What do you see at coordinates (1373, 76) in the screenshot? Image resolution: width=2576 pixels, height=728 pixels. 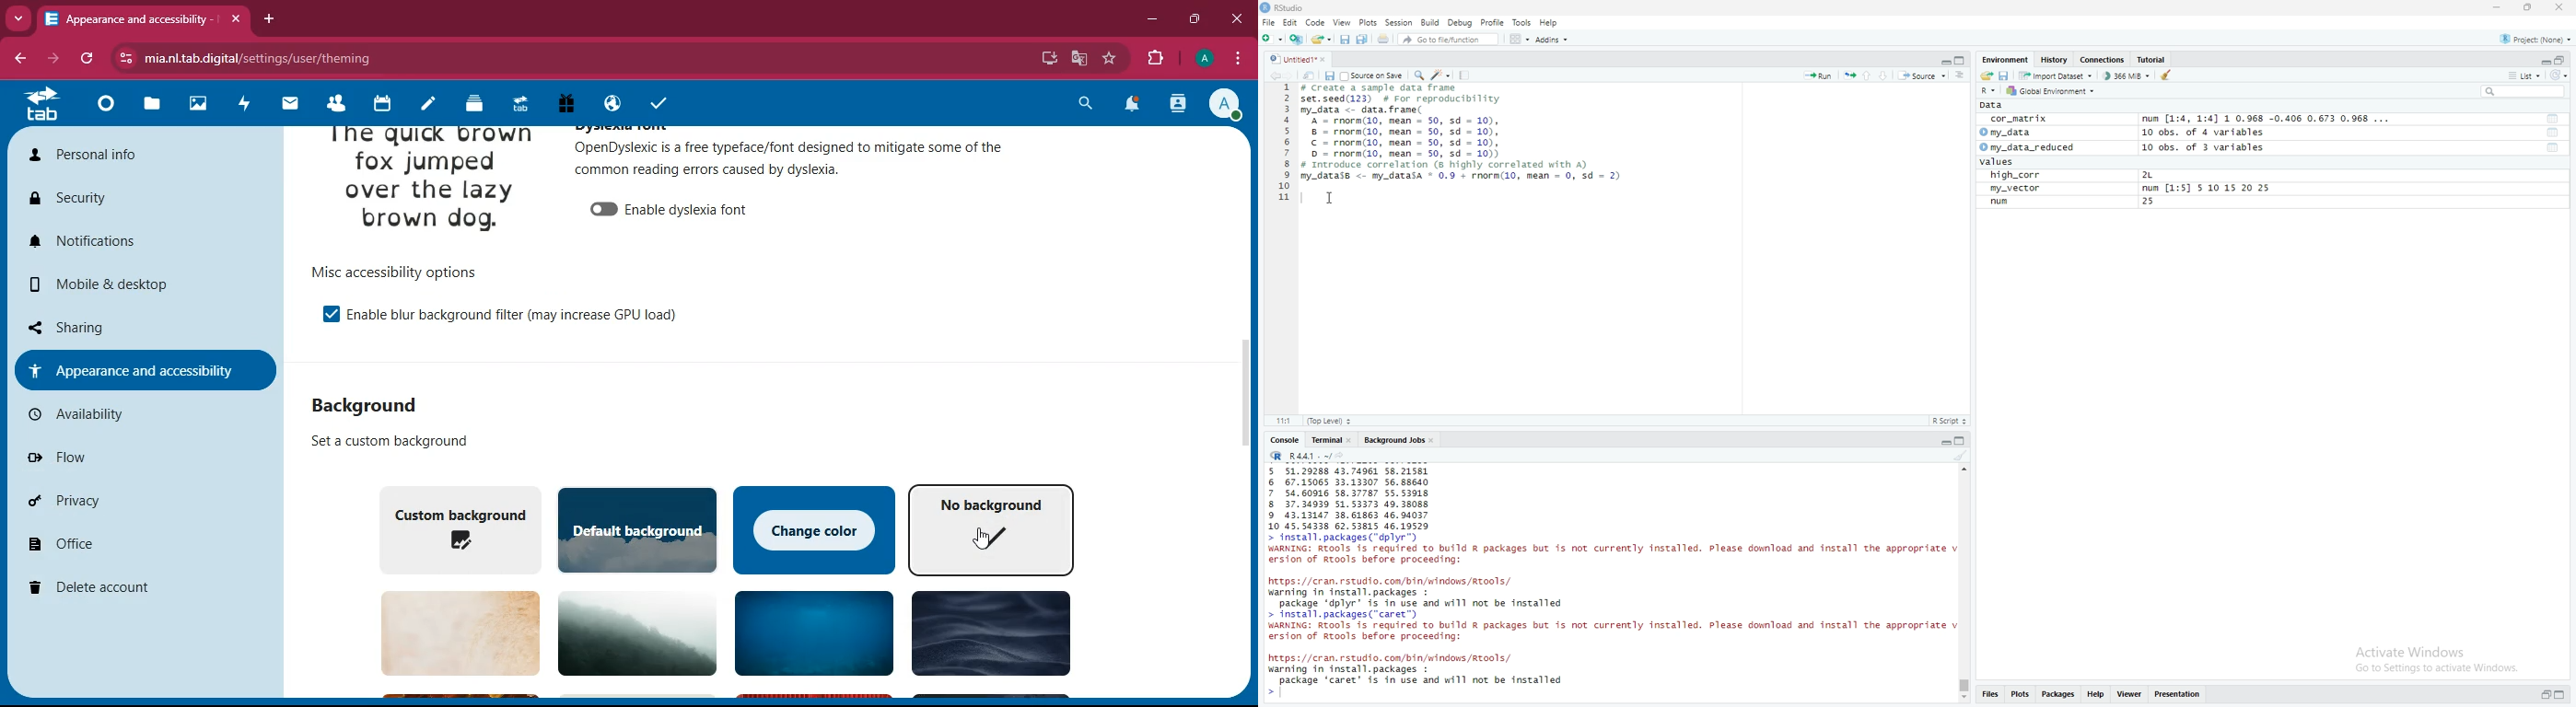 I see `Source on save` at bounding box center [1373, 76].